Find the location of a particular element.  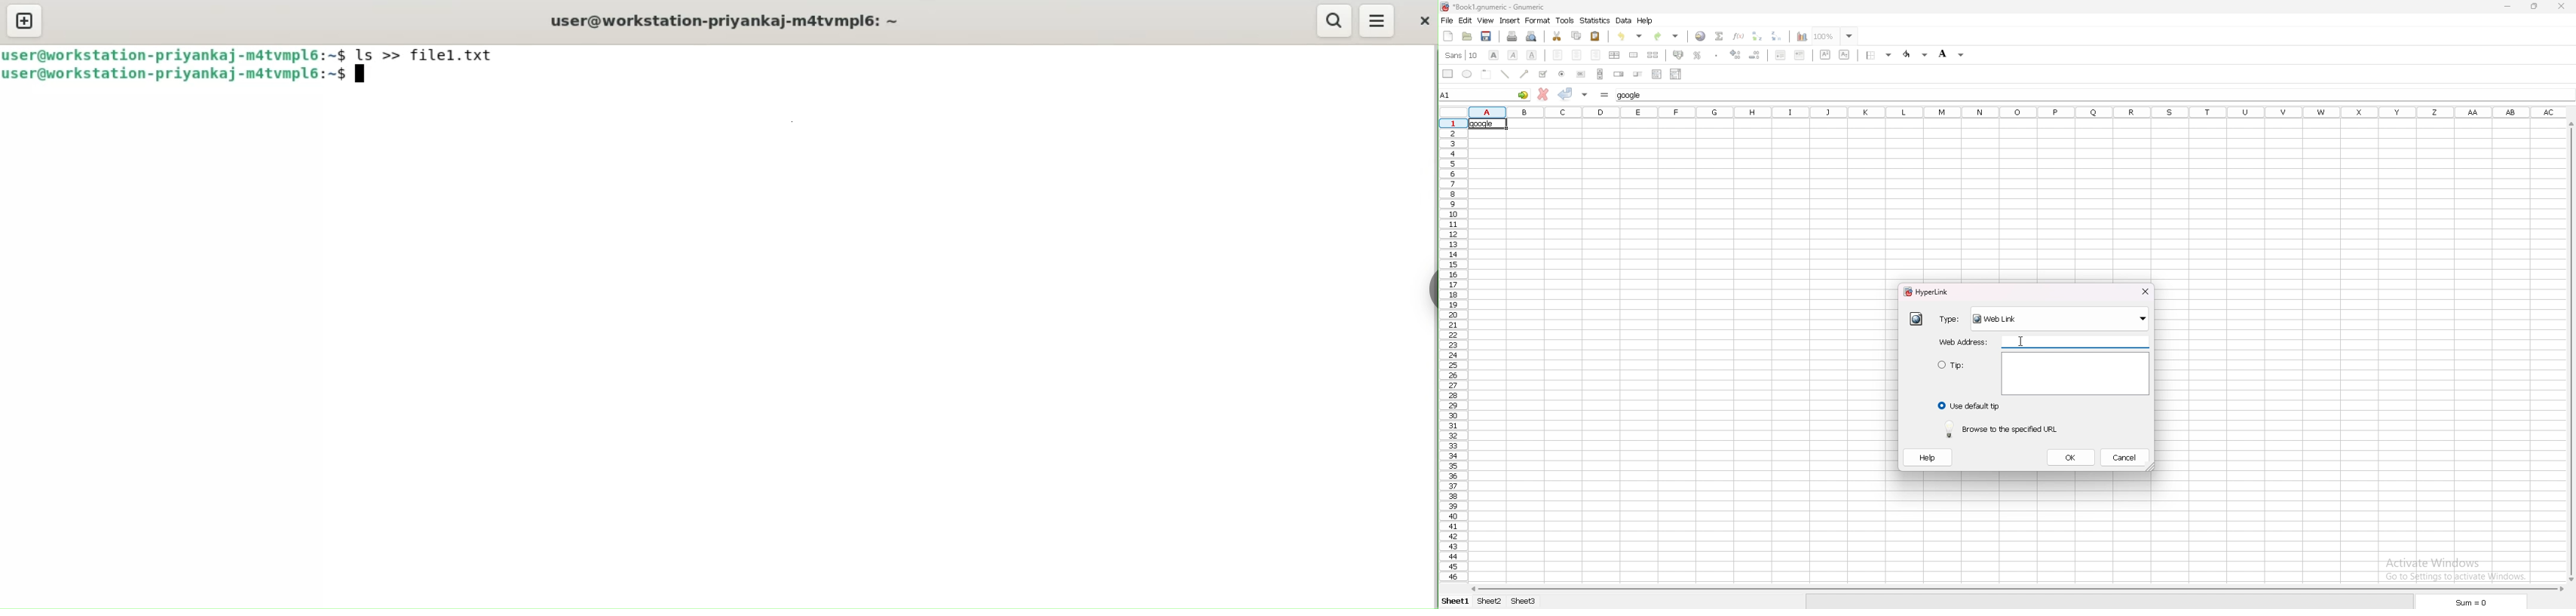

merge cell is located at coordinates (1635, 55).